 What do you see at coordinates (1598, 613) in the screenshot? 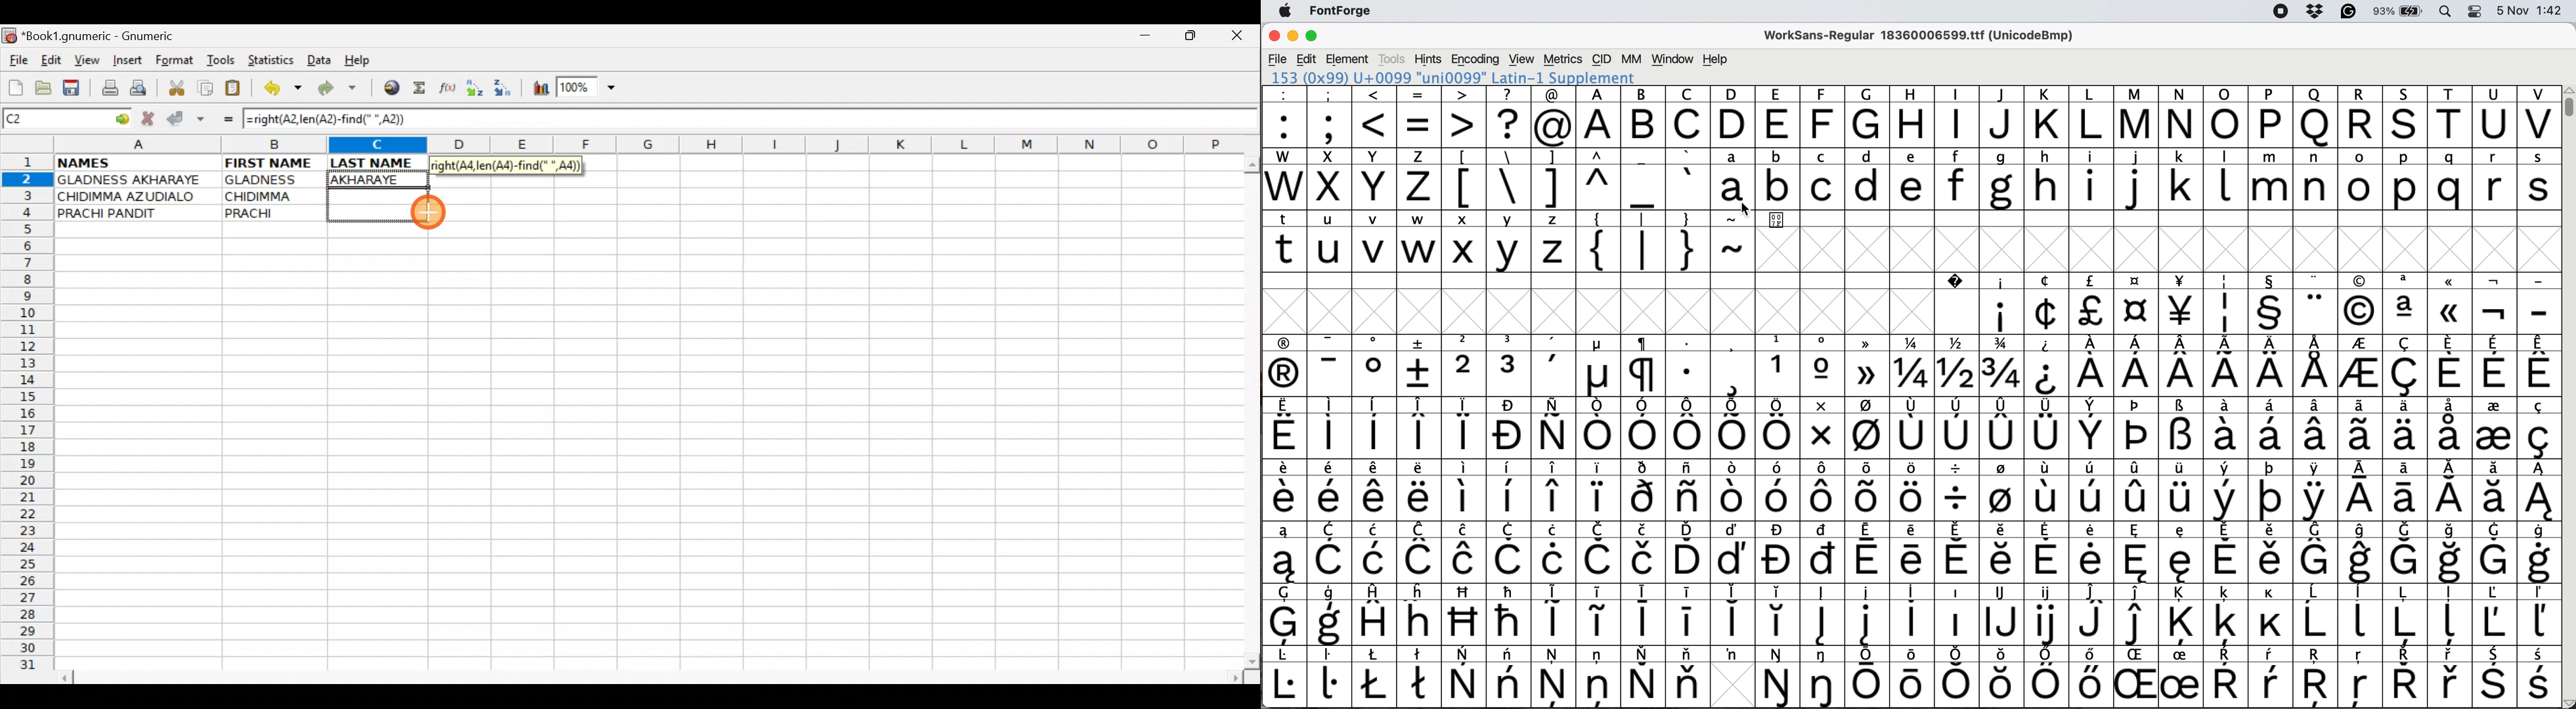
I see `symbol` at bounding box center [1598, 613].